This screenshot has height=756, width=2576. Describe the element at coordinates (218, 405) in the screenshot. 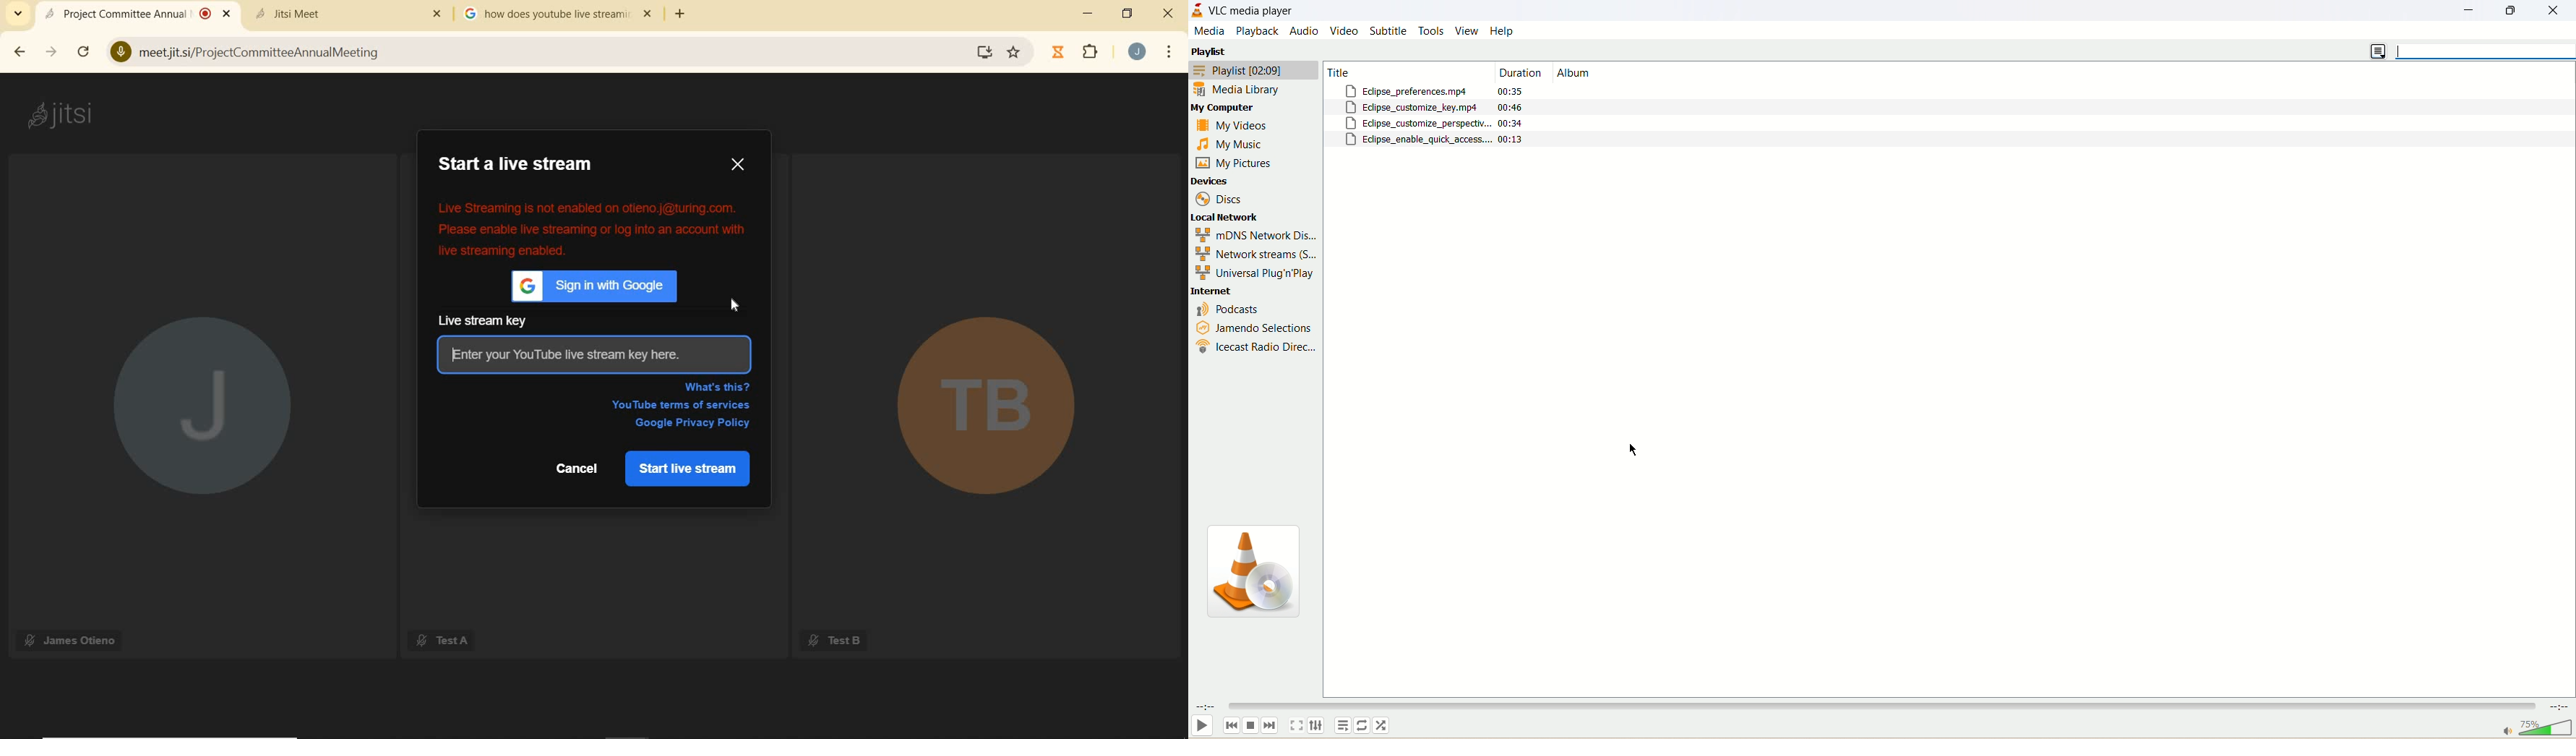

I see `J` at that location.